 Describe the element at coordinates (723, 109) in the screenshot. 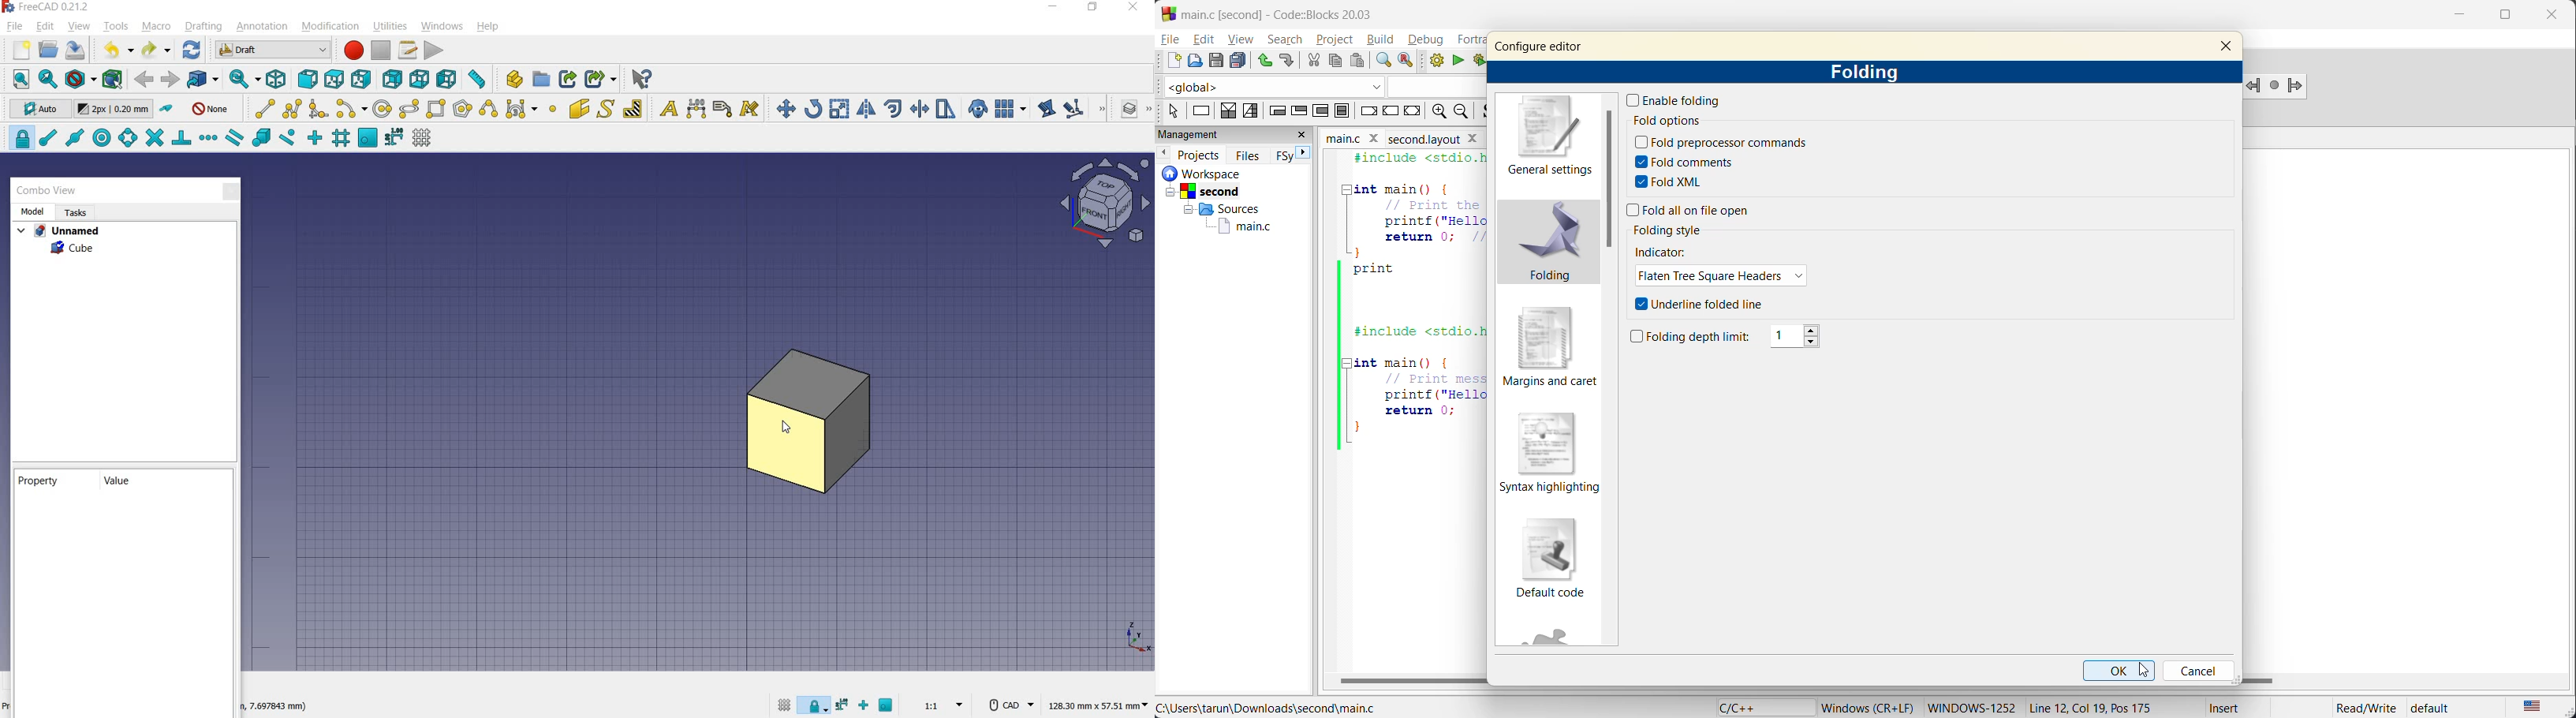

I see `label` at that location.